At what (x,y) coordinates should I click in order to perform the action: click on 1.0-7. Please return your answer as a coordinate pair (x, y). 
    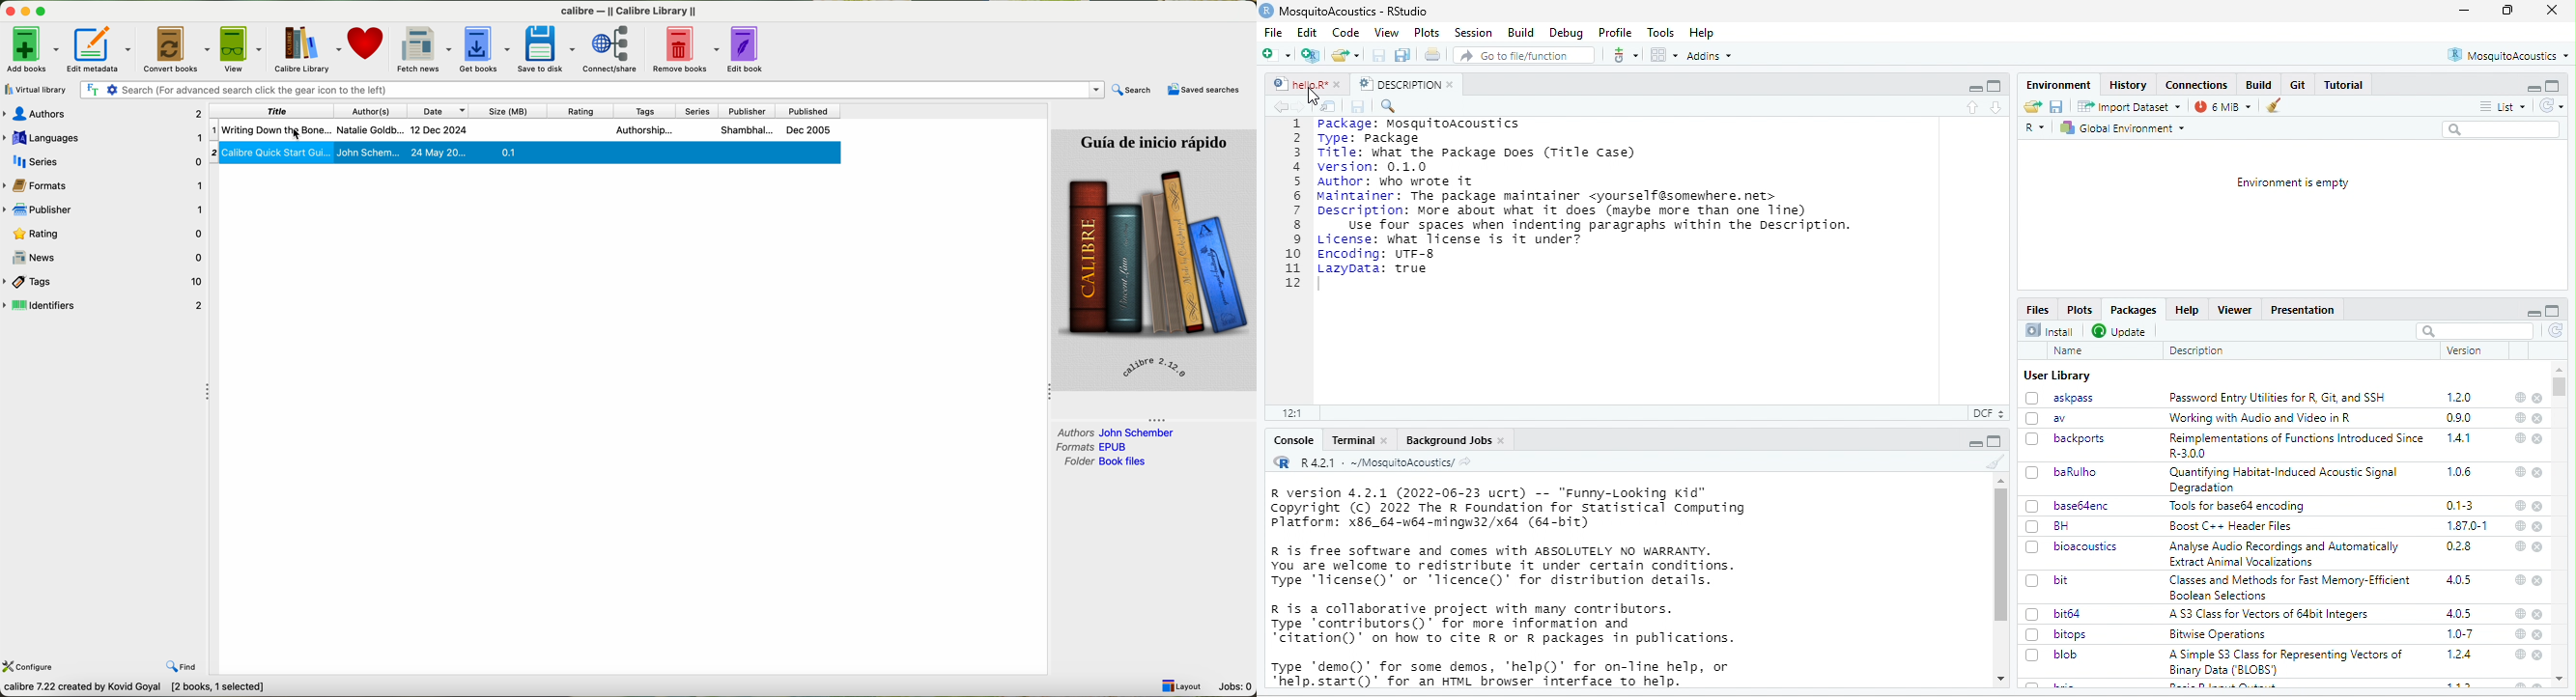
    Looking at the image, I should click on (2459, 634).